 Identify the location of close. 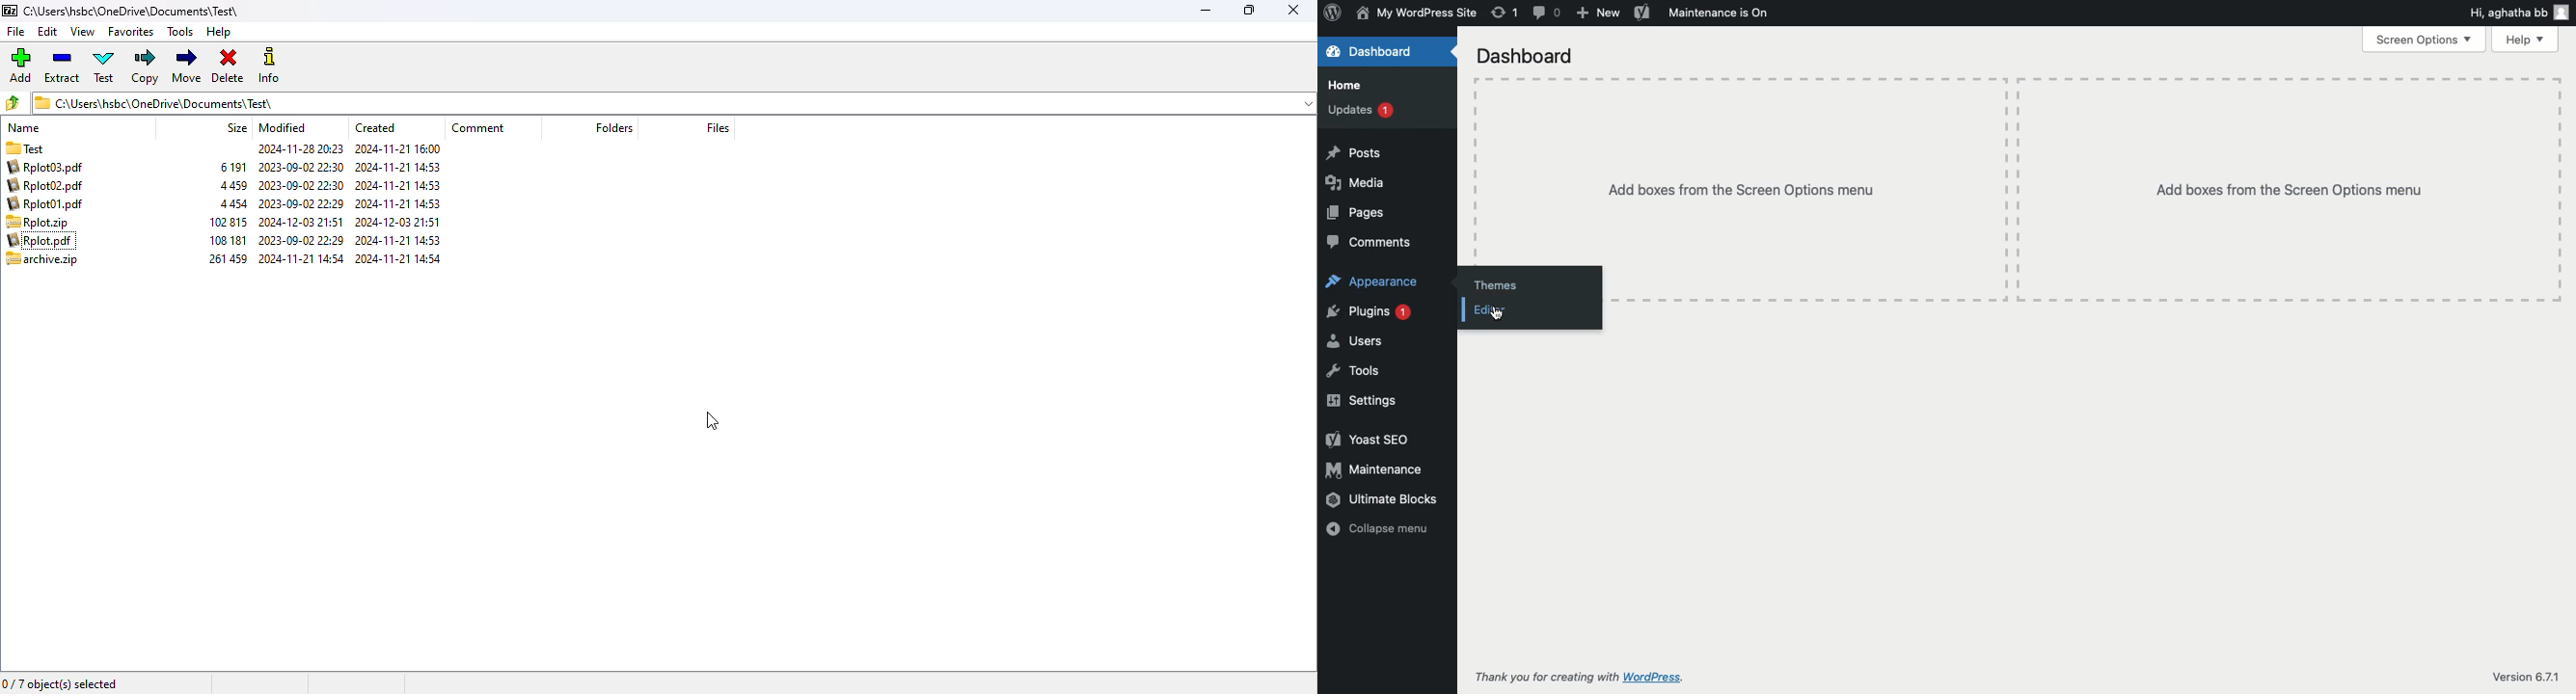
(1295, 11).